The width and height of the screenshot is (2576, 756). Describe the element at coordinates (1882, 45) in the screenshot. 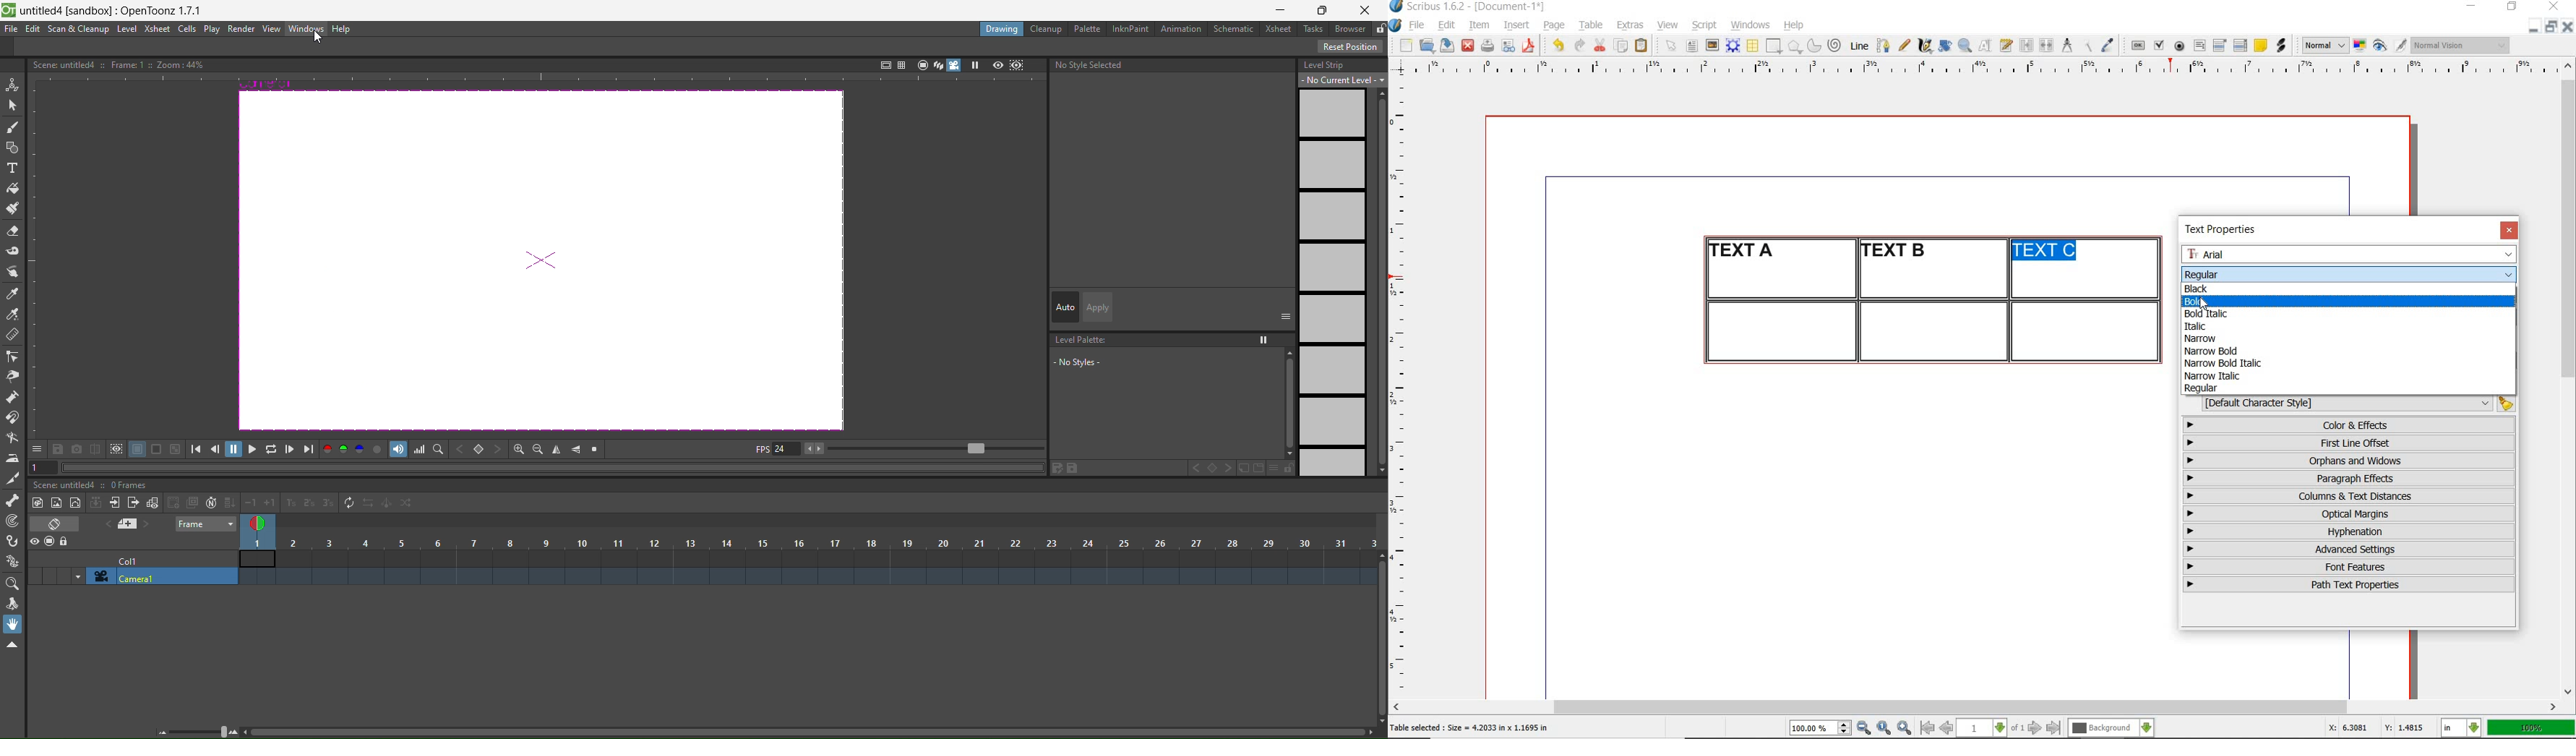

I see `Bezier curve` at that location.